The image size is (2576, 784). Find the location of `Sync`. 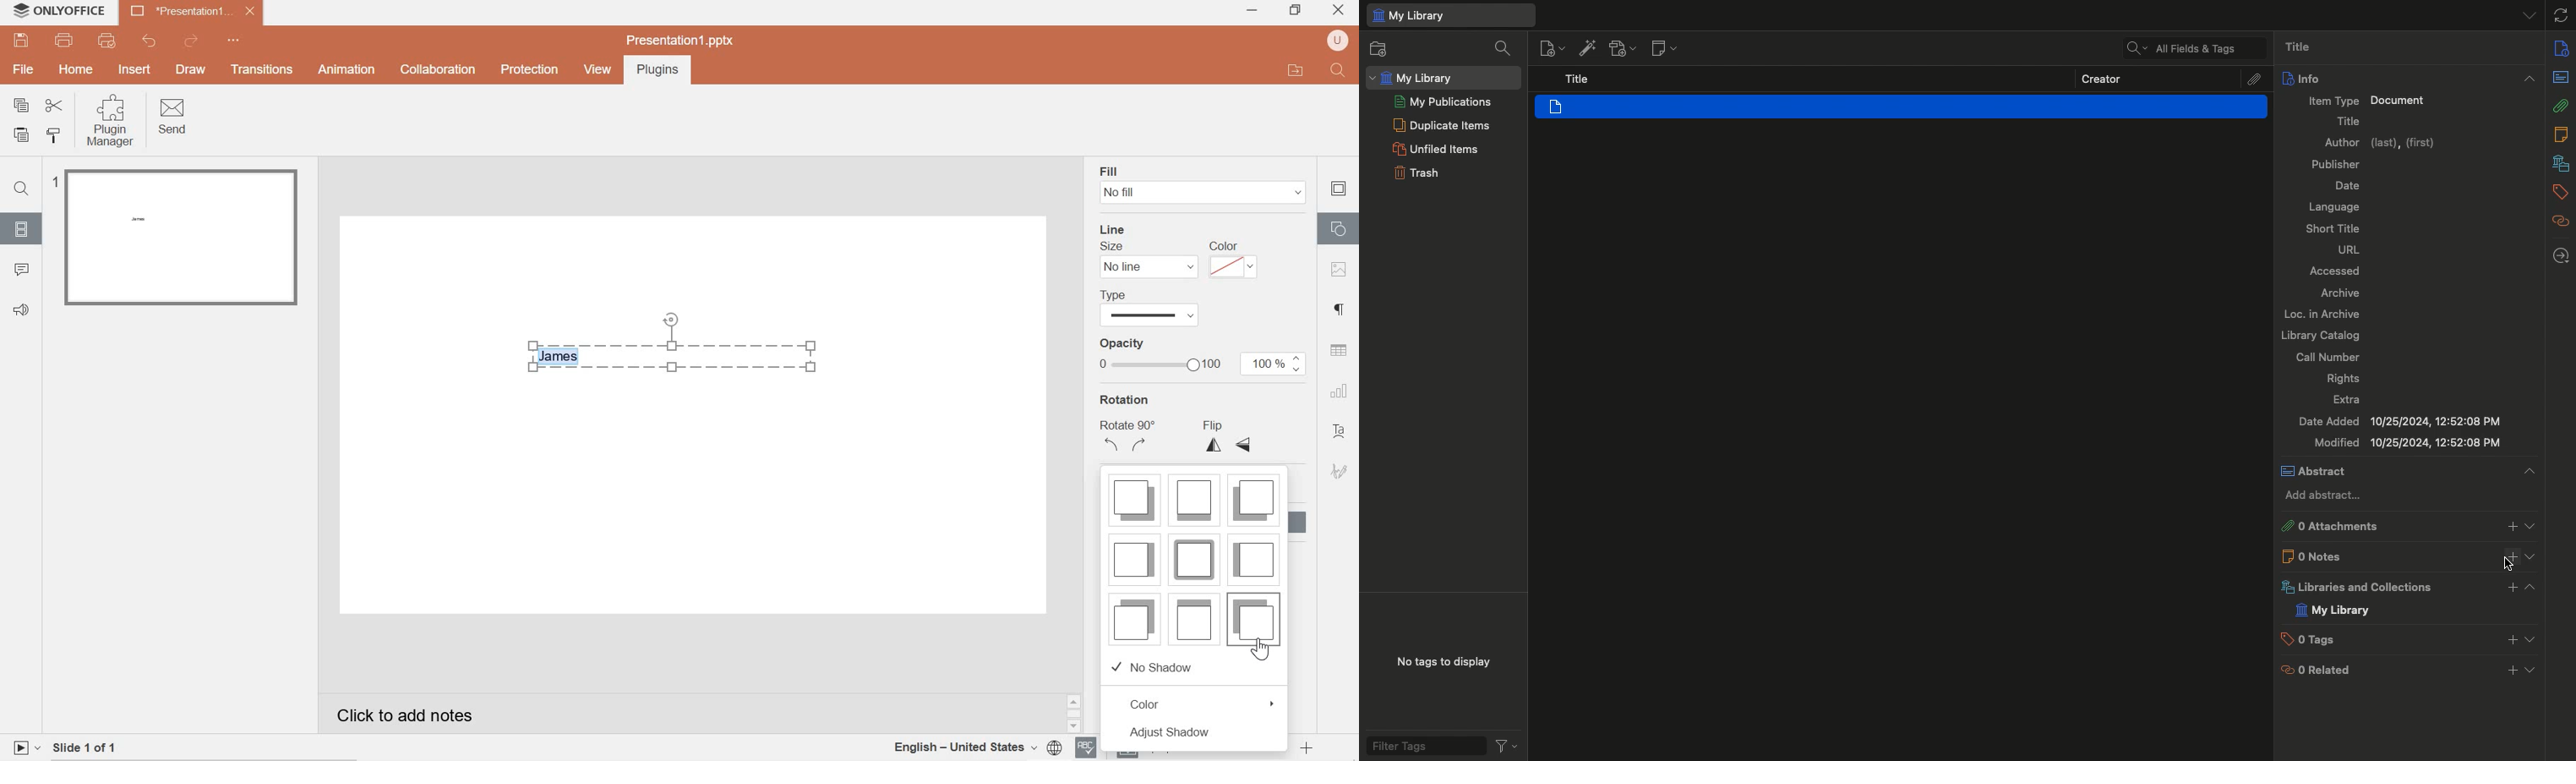

Sync is located at coordinates (2562, 13).